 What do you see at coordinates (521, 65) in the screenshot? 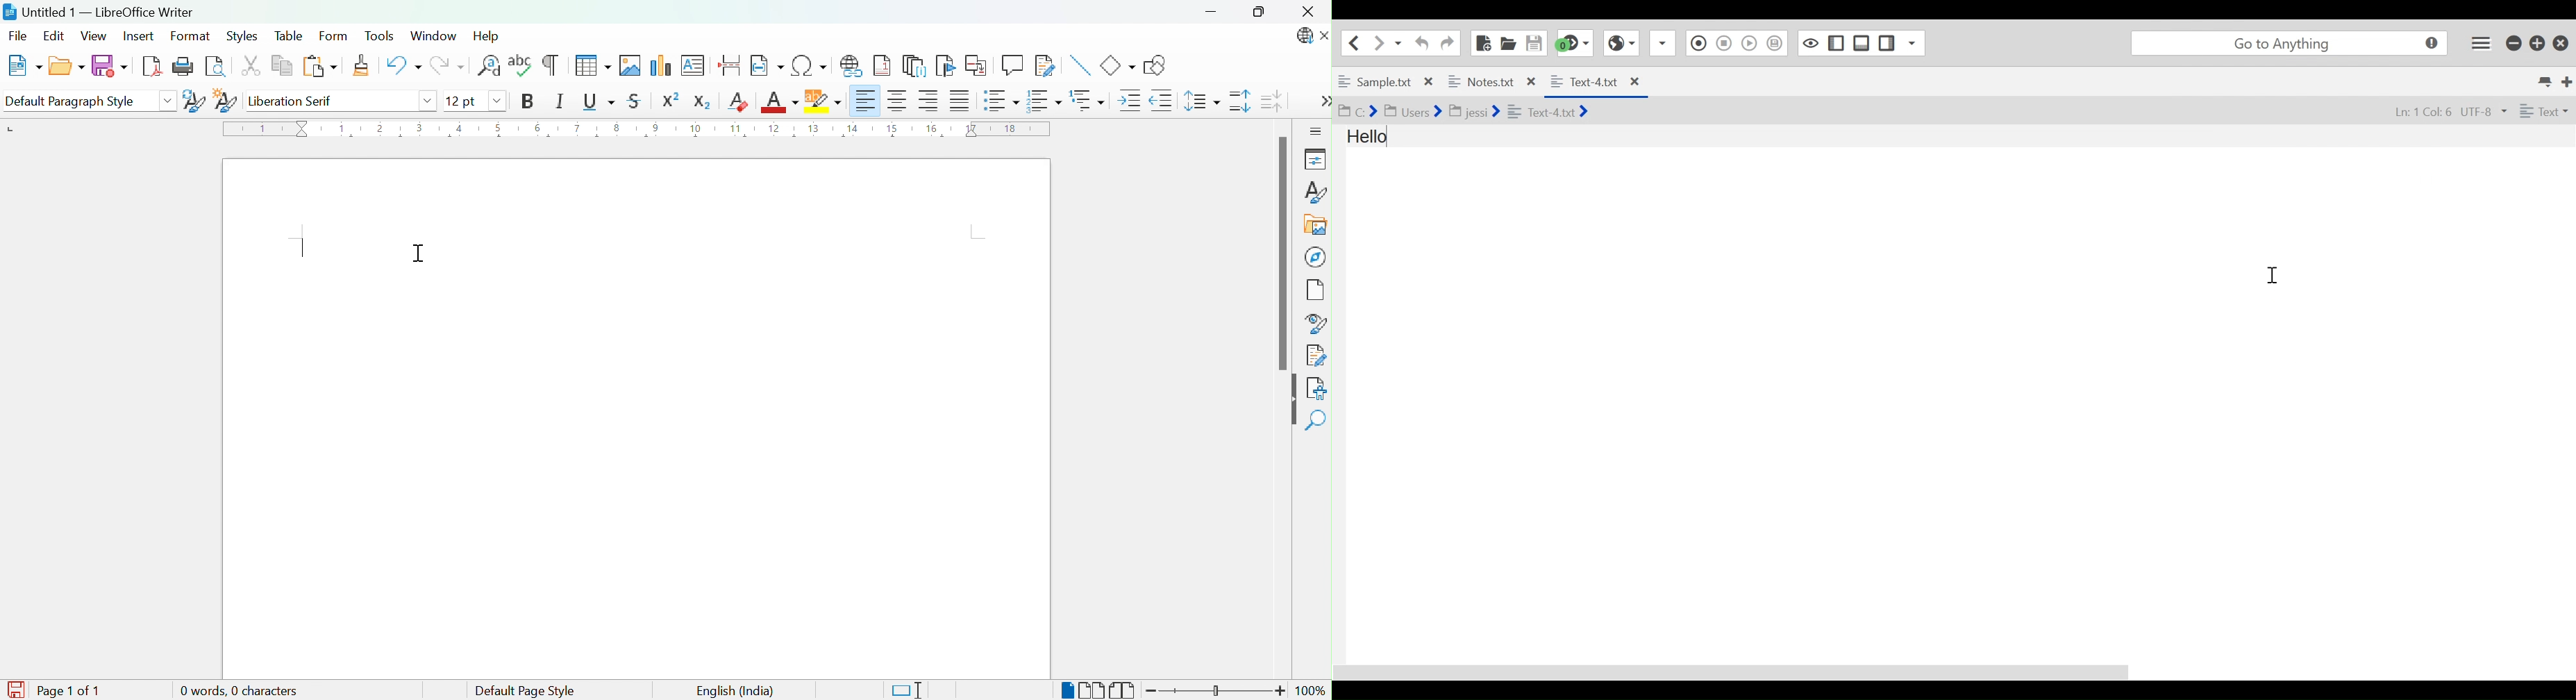
I see `Check Spelling` at bounding box center [521, 65].